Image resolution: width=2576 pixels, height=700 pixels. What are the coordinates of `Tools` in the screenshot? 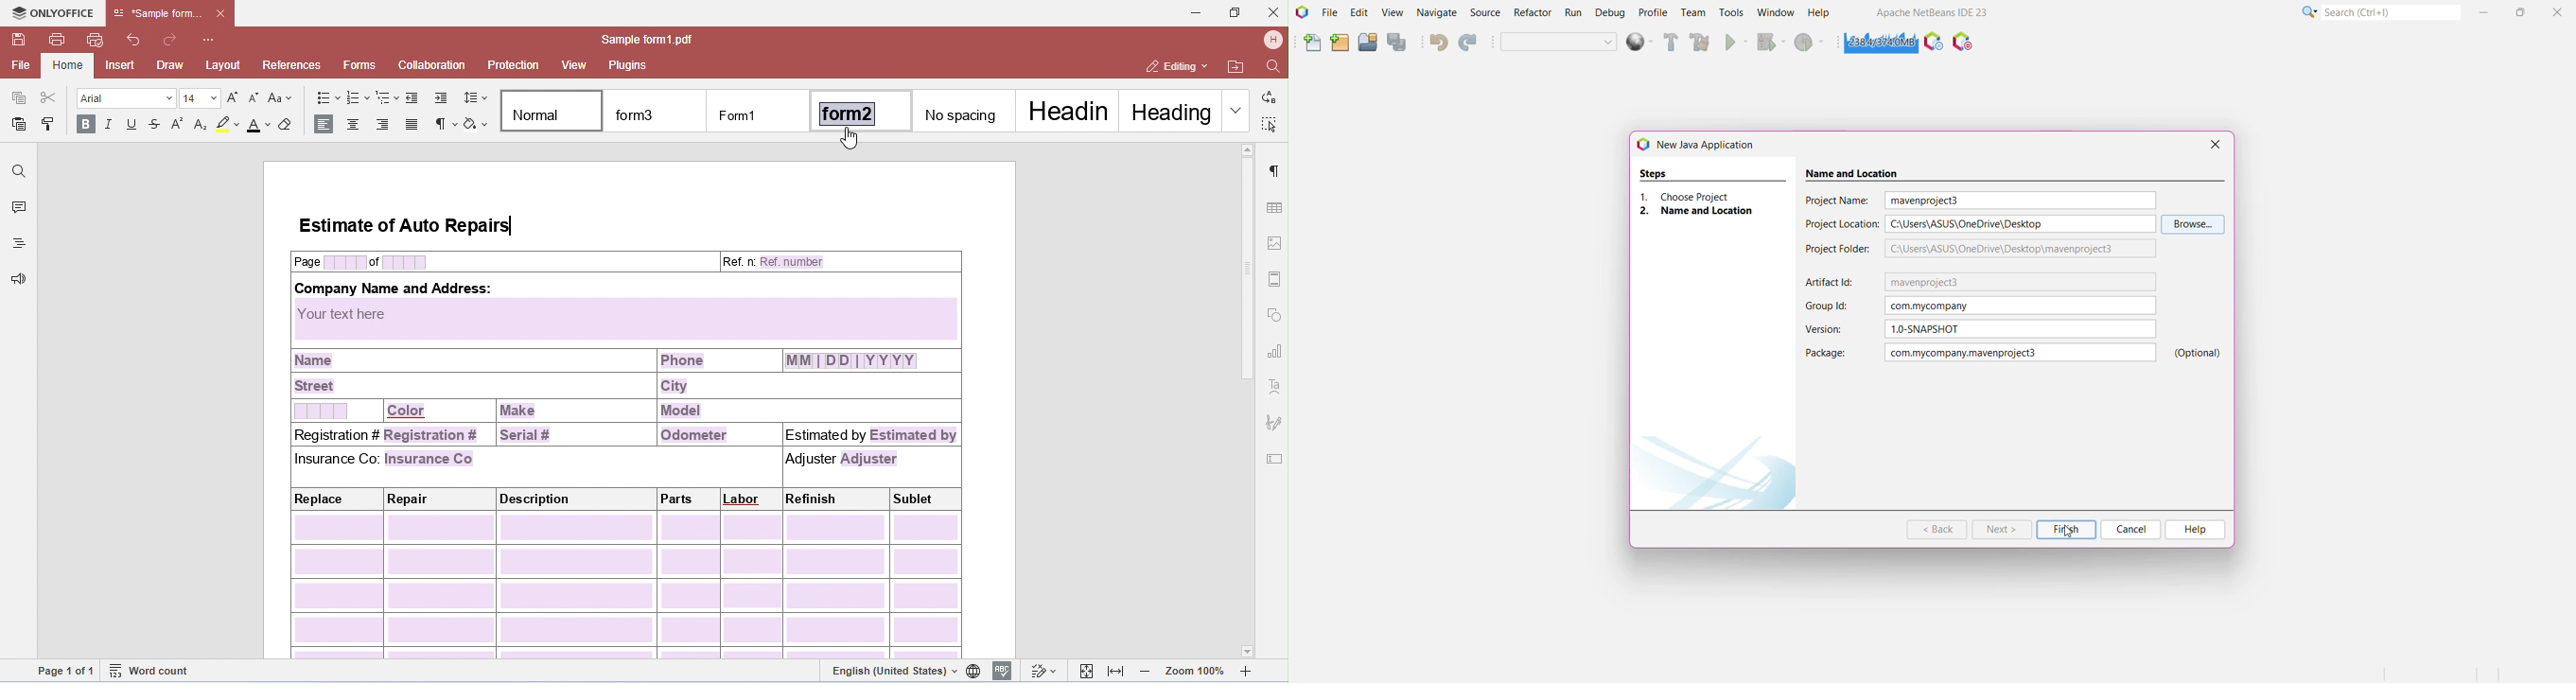 It's located at (1731, 13).